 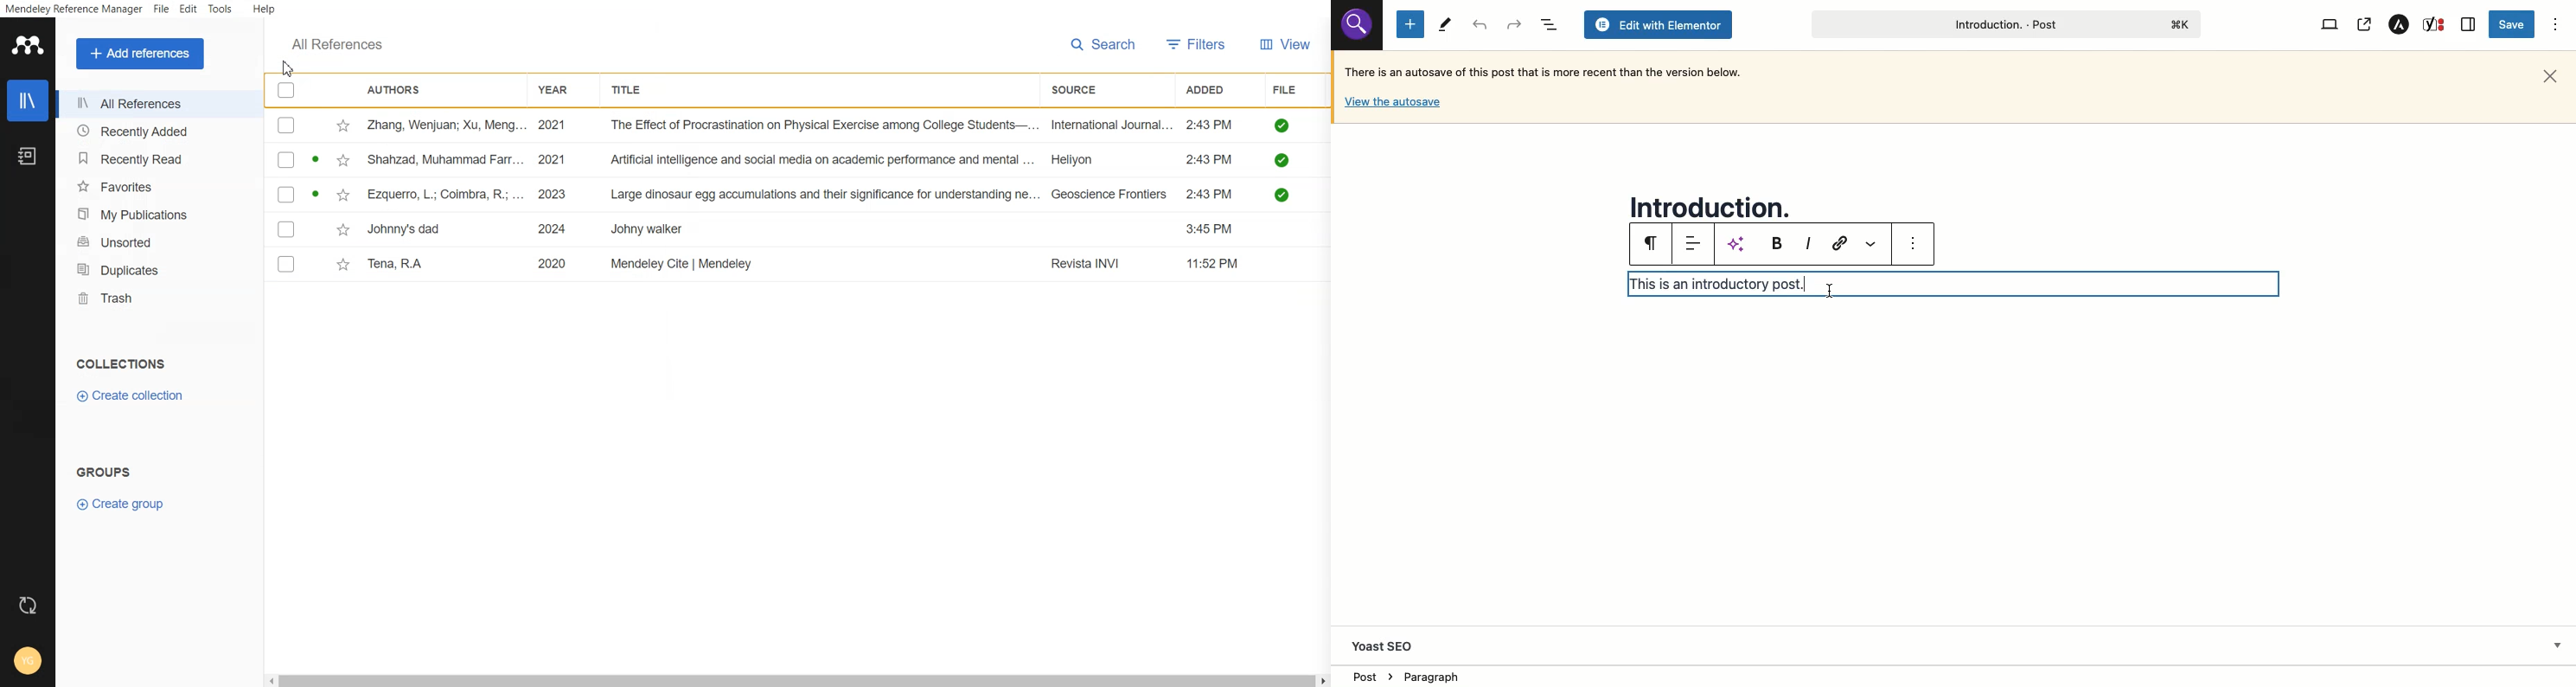 What do you see at coordinates (1104, 45) in the screenshot?
I see `Search` at bounding box center [1104, 45].